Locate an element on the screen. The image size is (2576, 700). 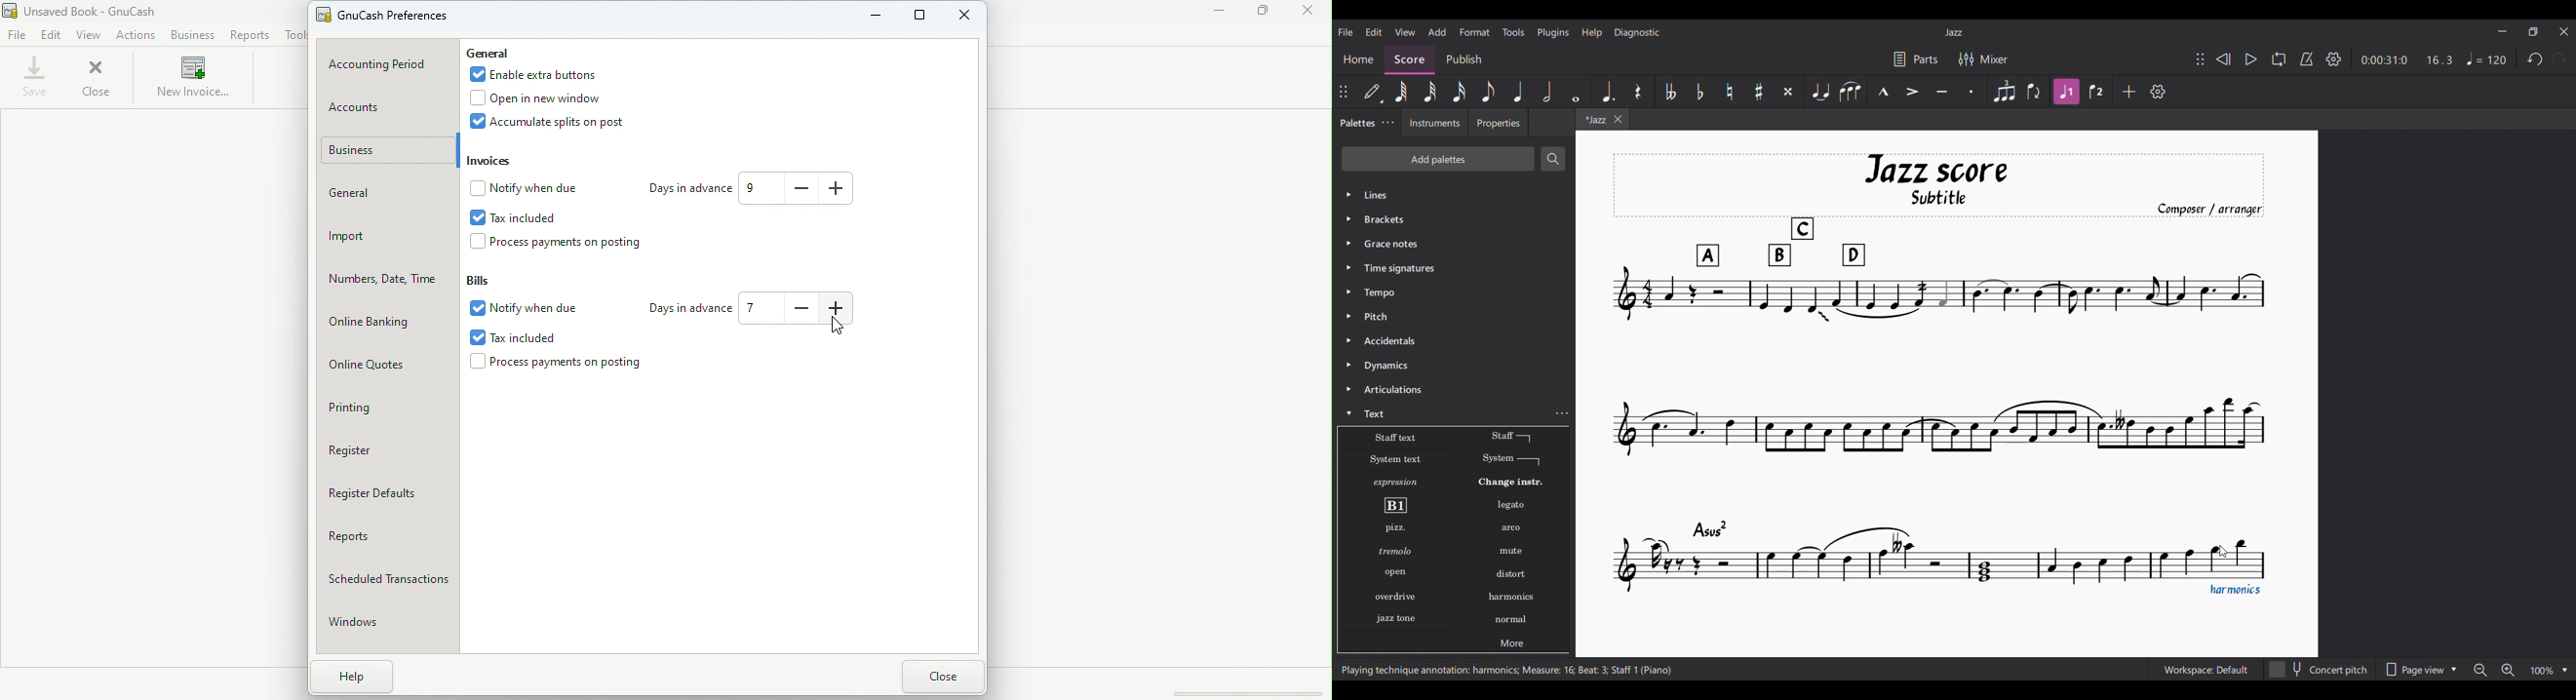
Jazz tone is located at coordinates (1399, 616).